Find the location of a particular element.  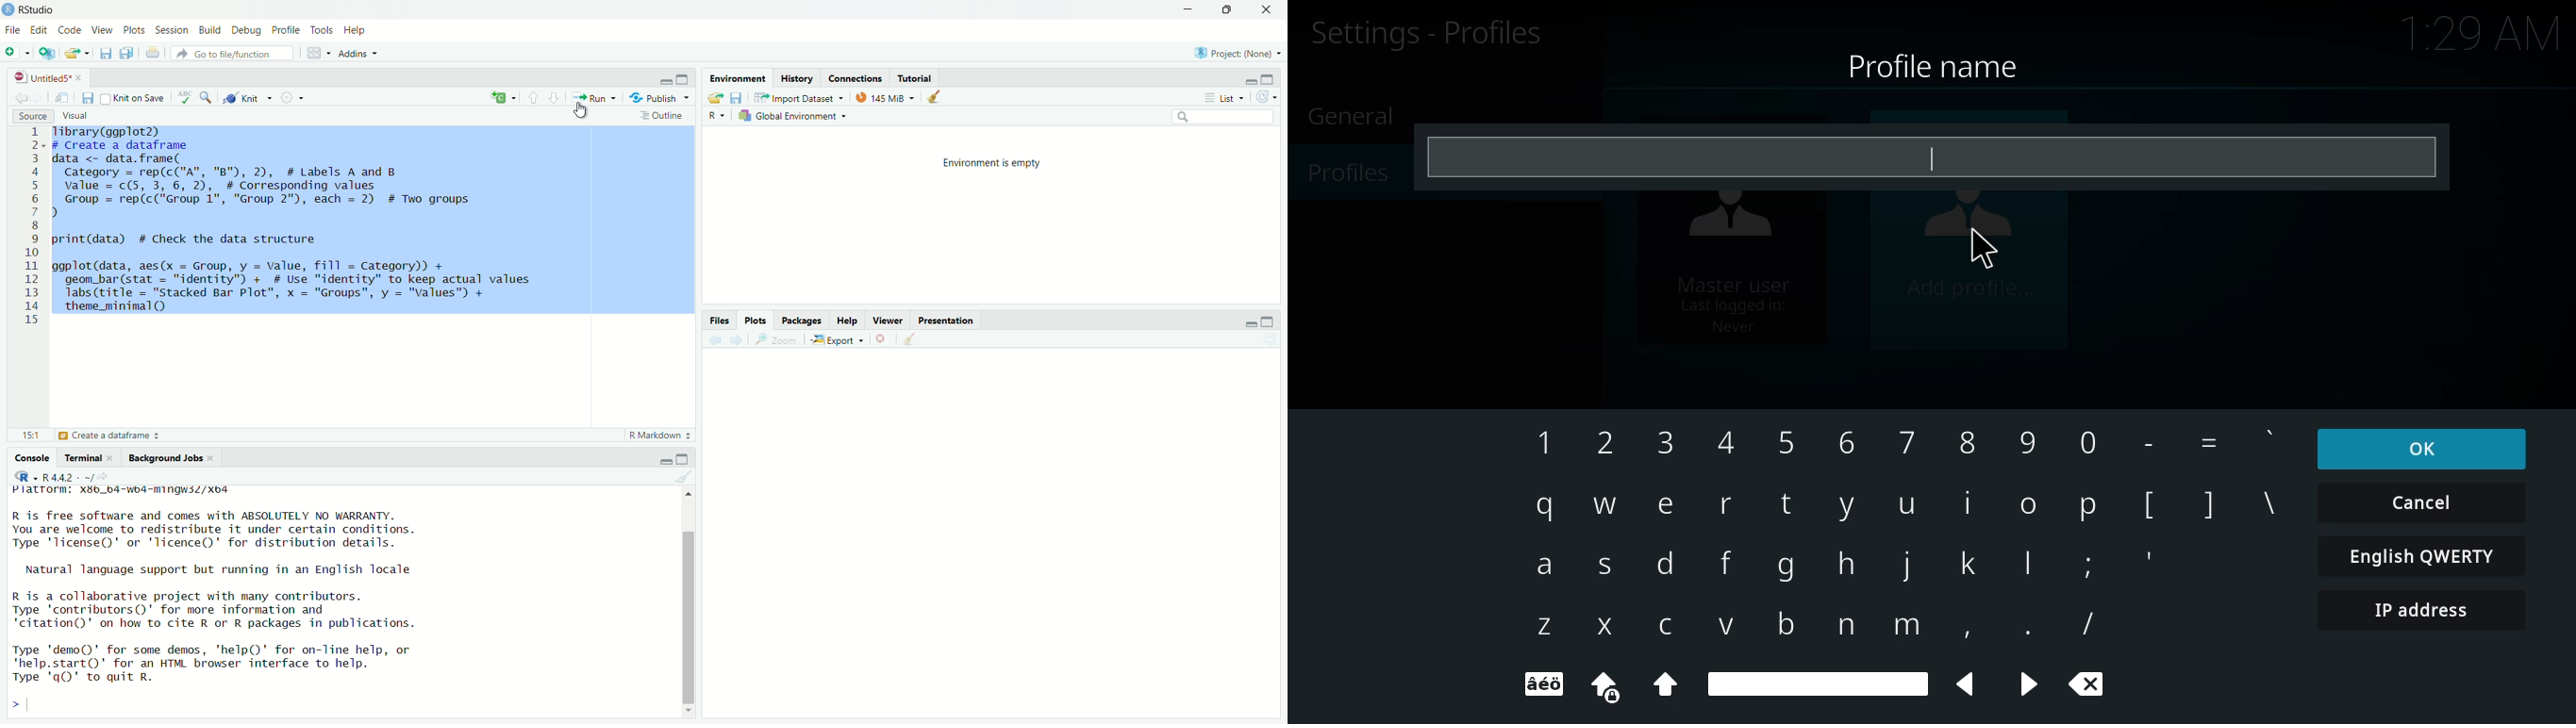

Publish is located at coordinates (659, 96).